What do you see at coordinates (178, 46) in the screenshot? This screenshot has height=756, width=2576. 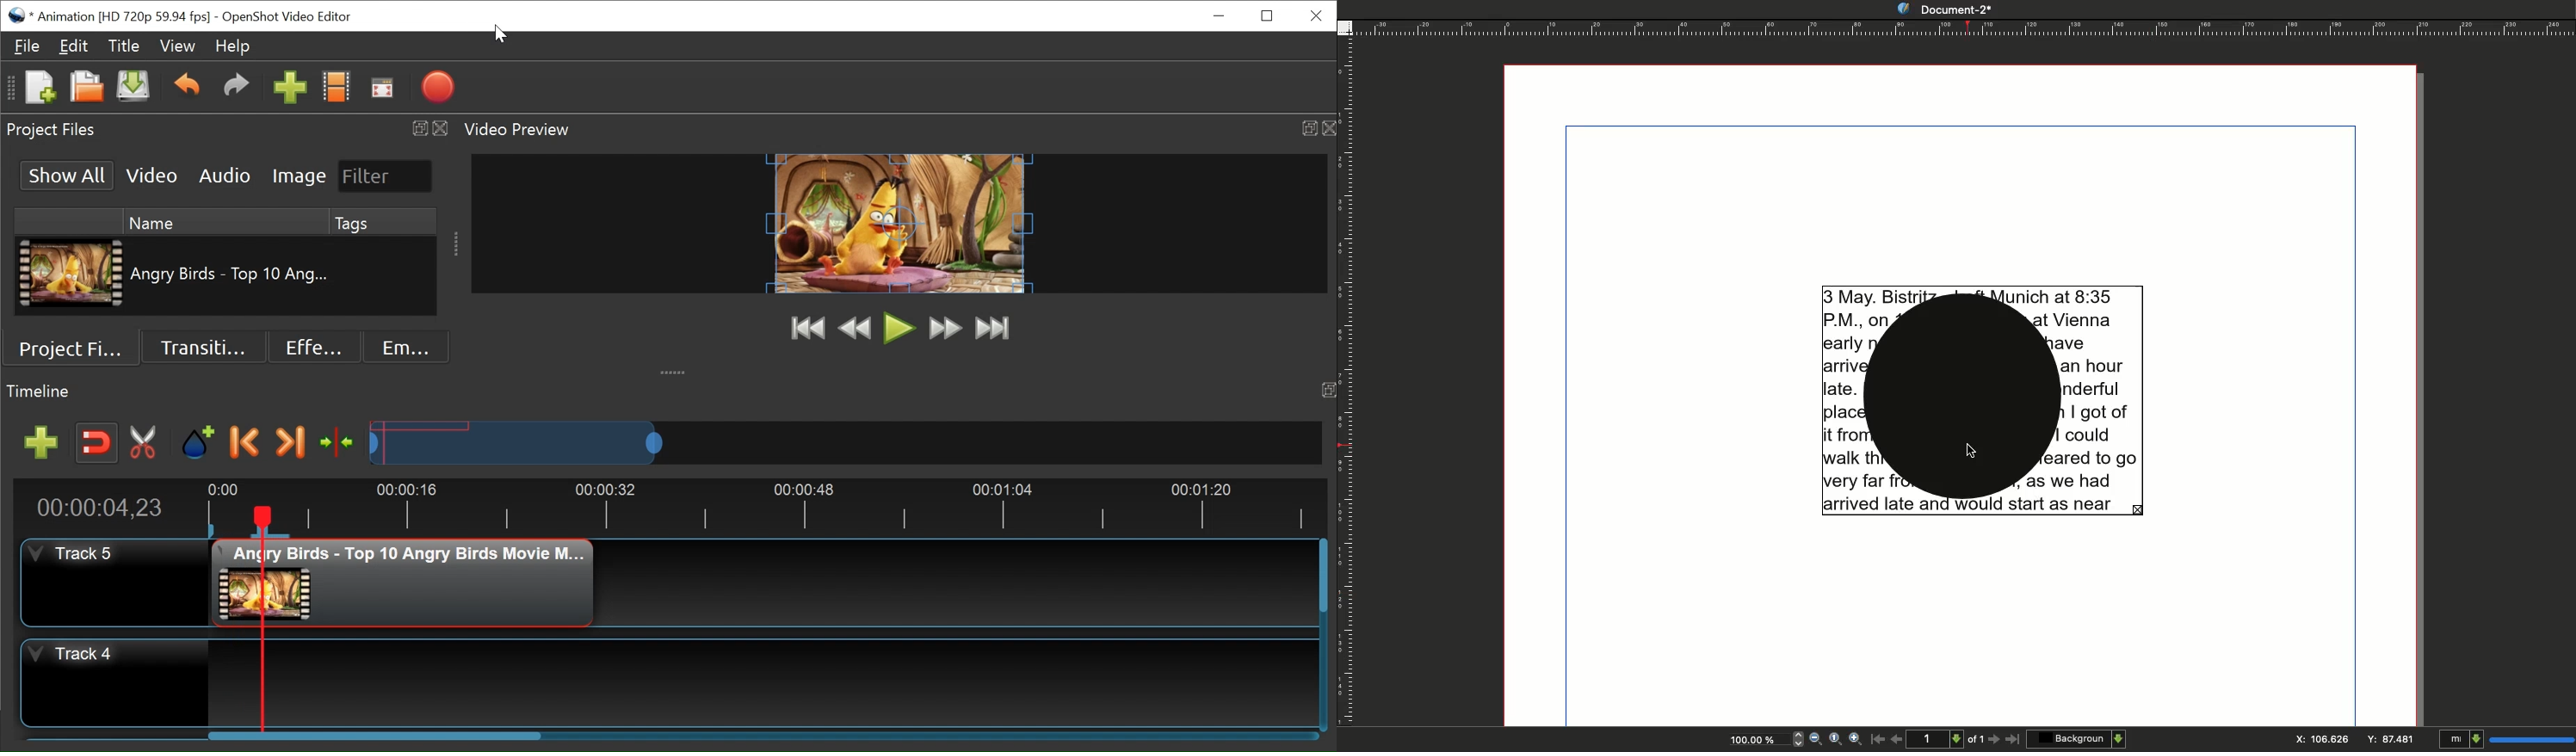 I see `View` at bounding box center [178, 46].